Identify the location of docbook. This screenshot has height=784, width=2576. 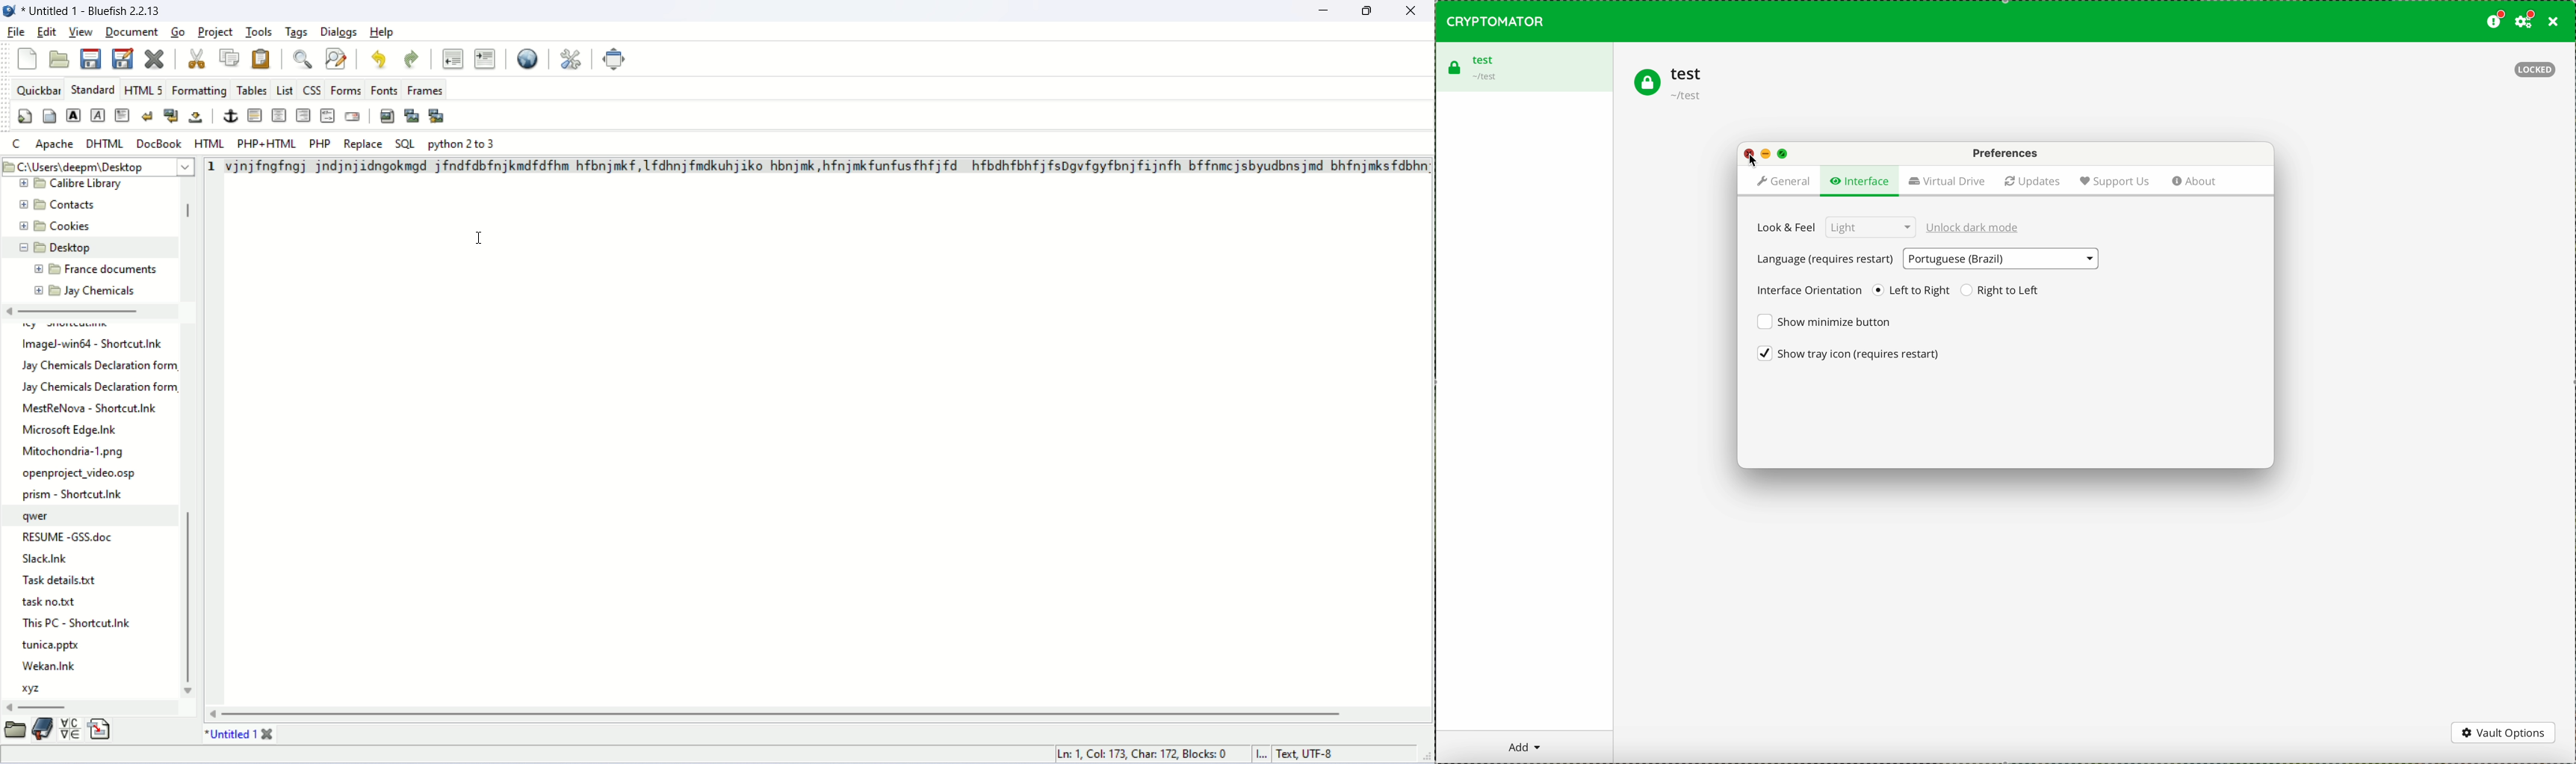
(158, 144).